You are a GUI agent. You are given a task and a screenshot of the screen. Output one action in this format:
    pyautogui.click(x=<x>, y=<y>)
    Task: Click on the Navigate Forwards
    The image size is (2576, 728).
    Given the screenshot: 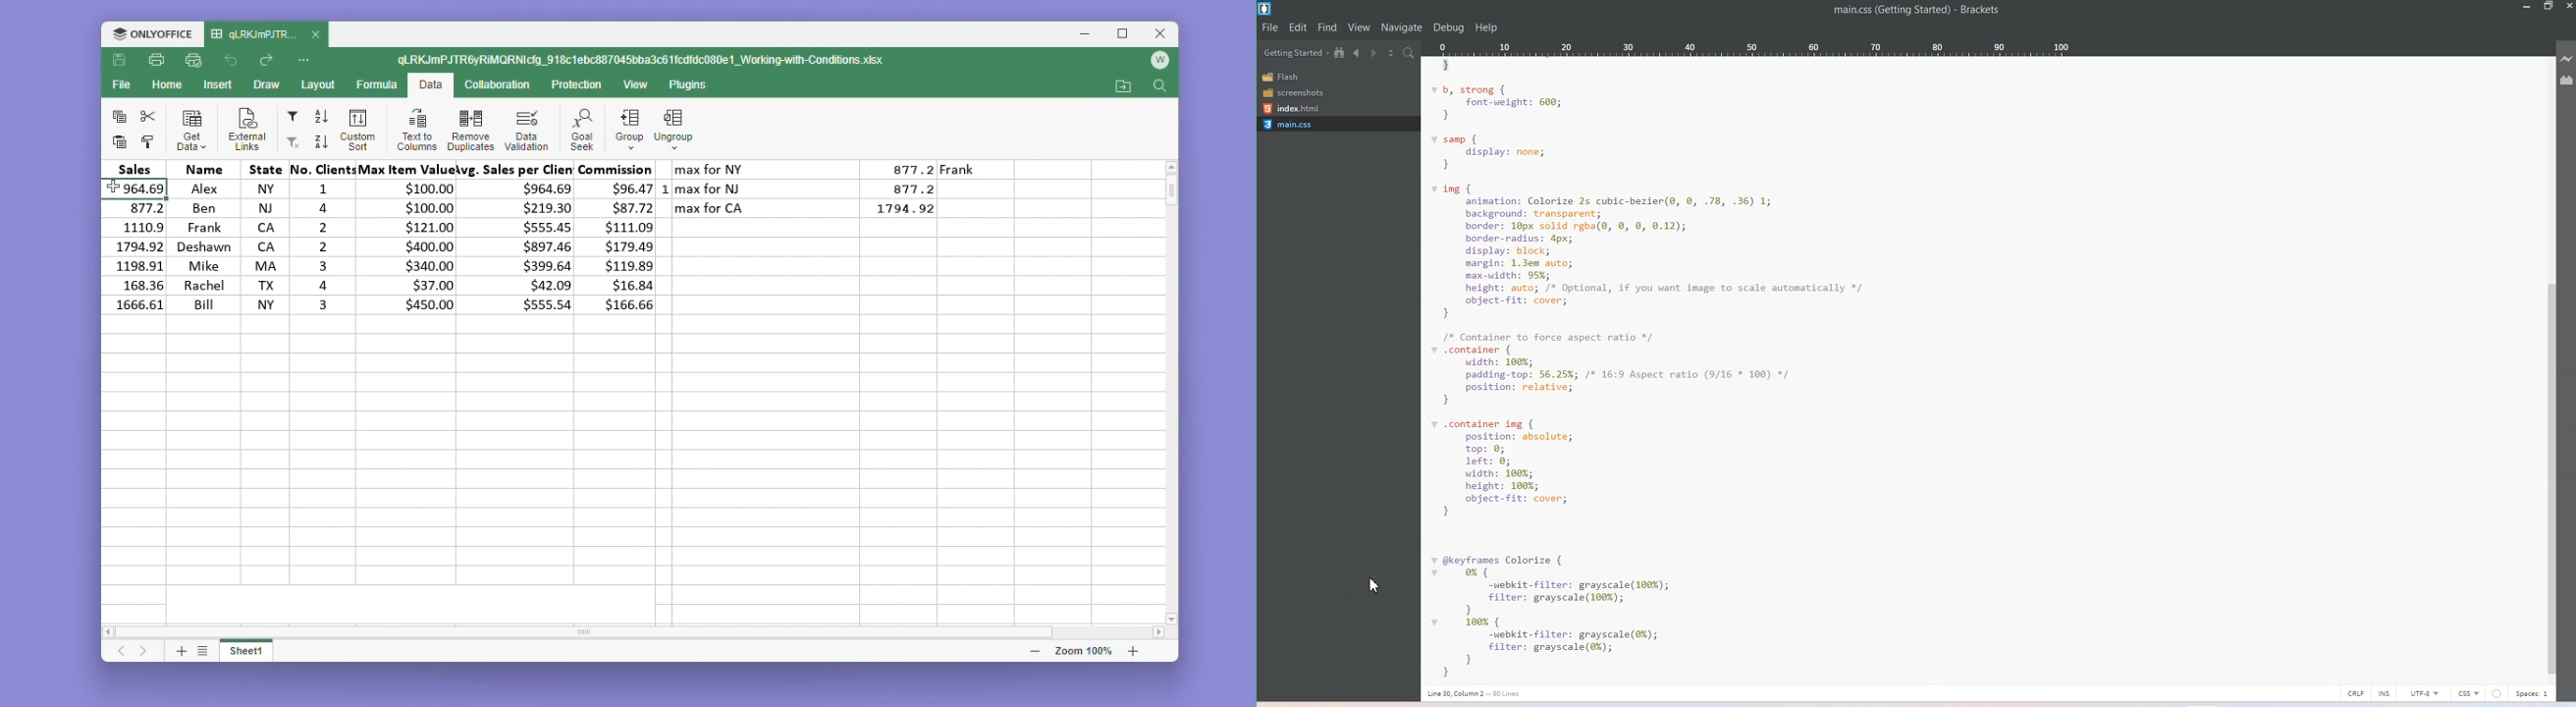 What is the action you would take?
    pyautogui.click(x=1374, y=52)
    